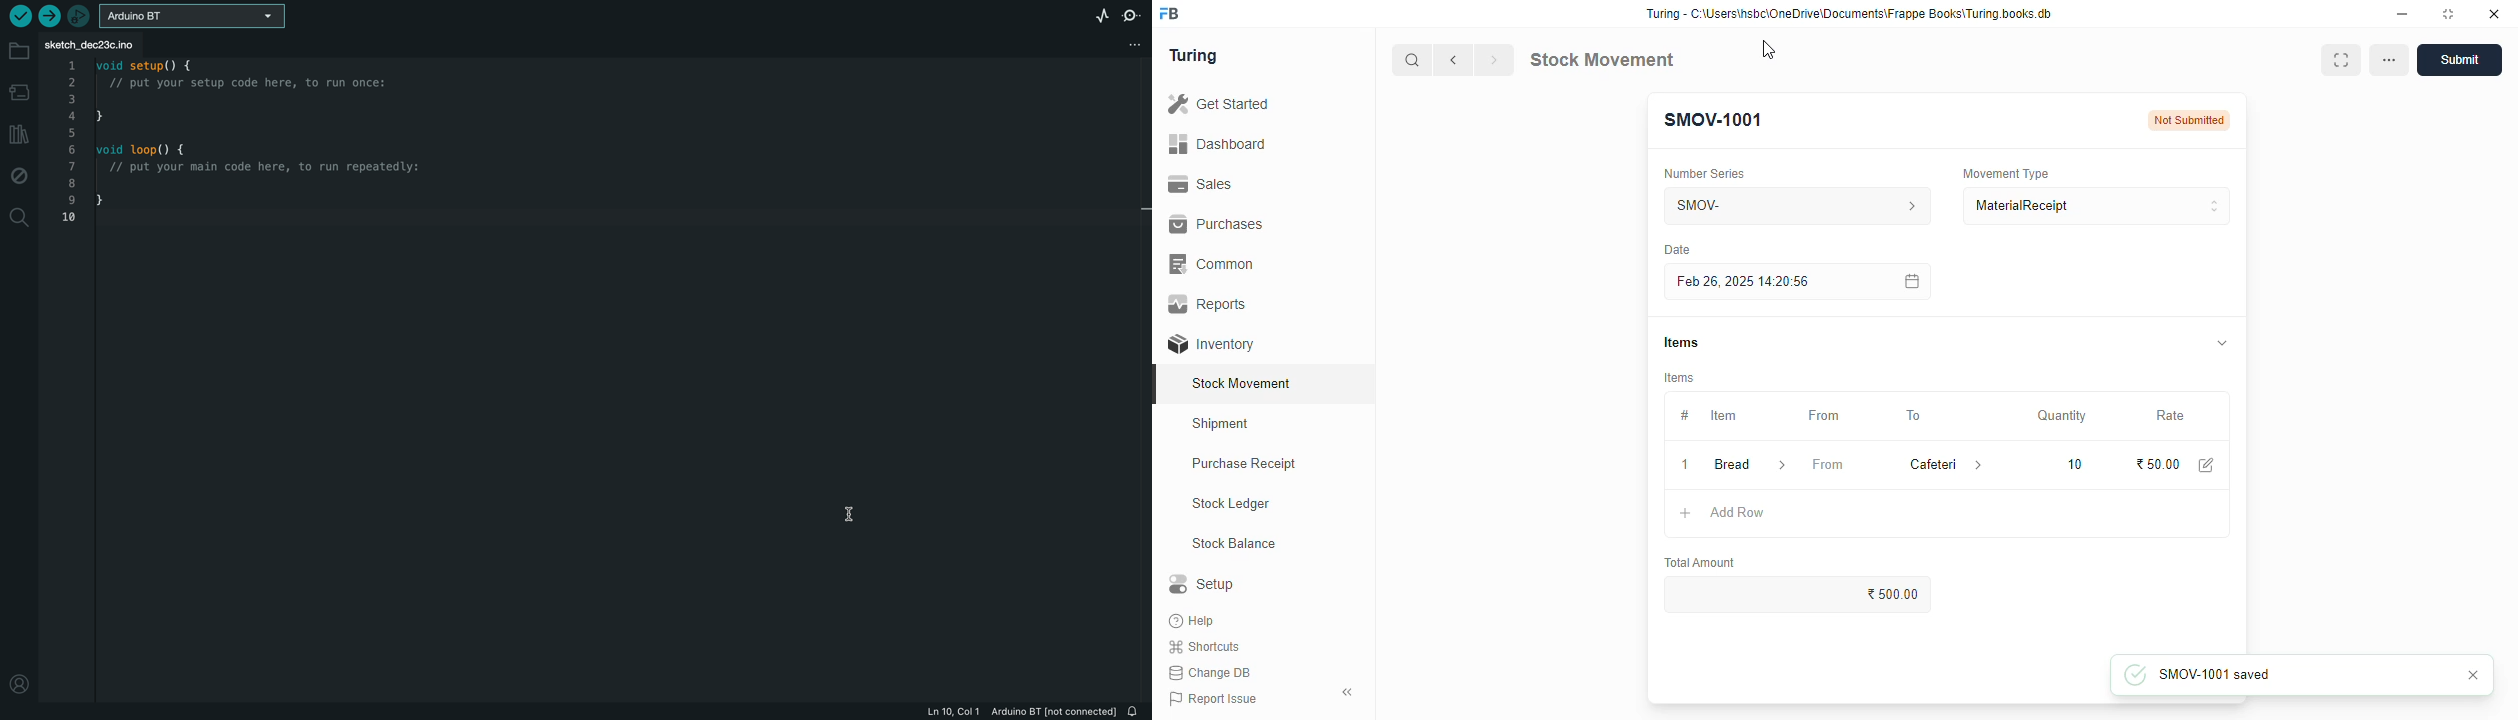 The height and width of the screenshot is (728, 2520). I want to click on shortcuts, so click(1204, 647).